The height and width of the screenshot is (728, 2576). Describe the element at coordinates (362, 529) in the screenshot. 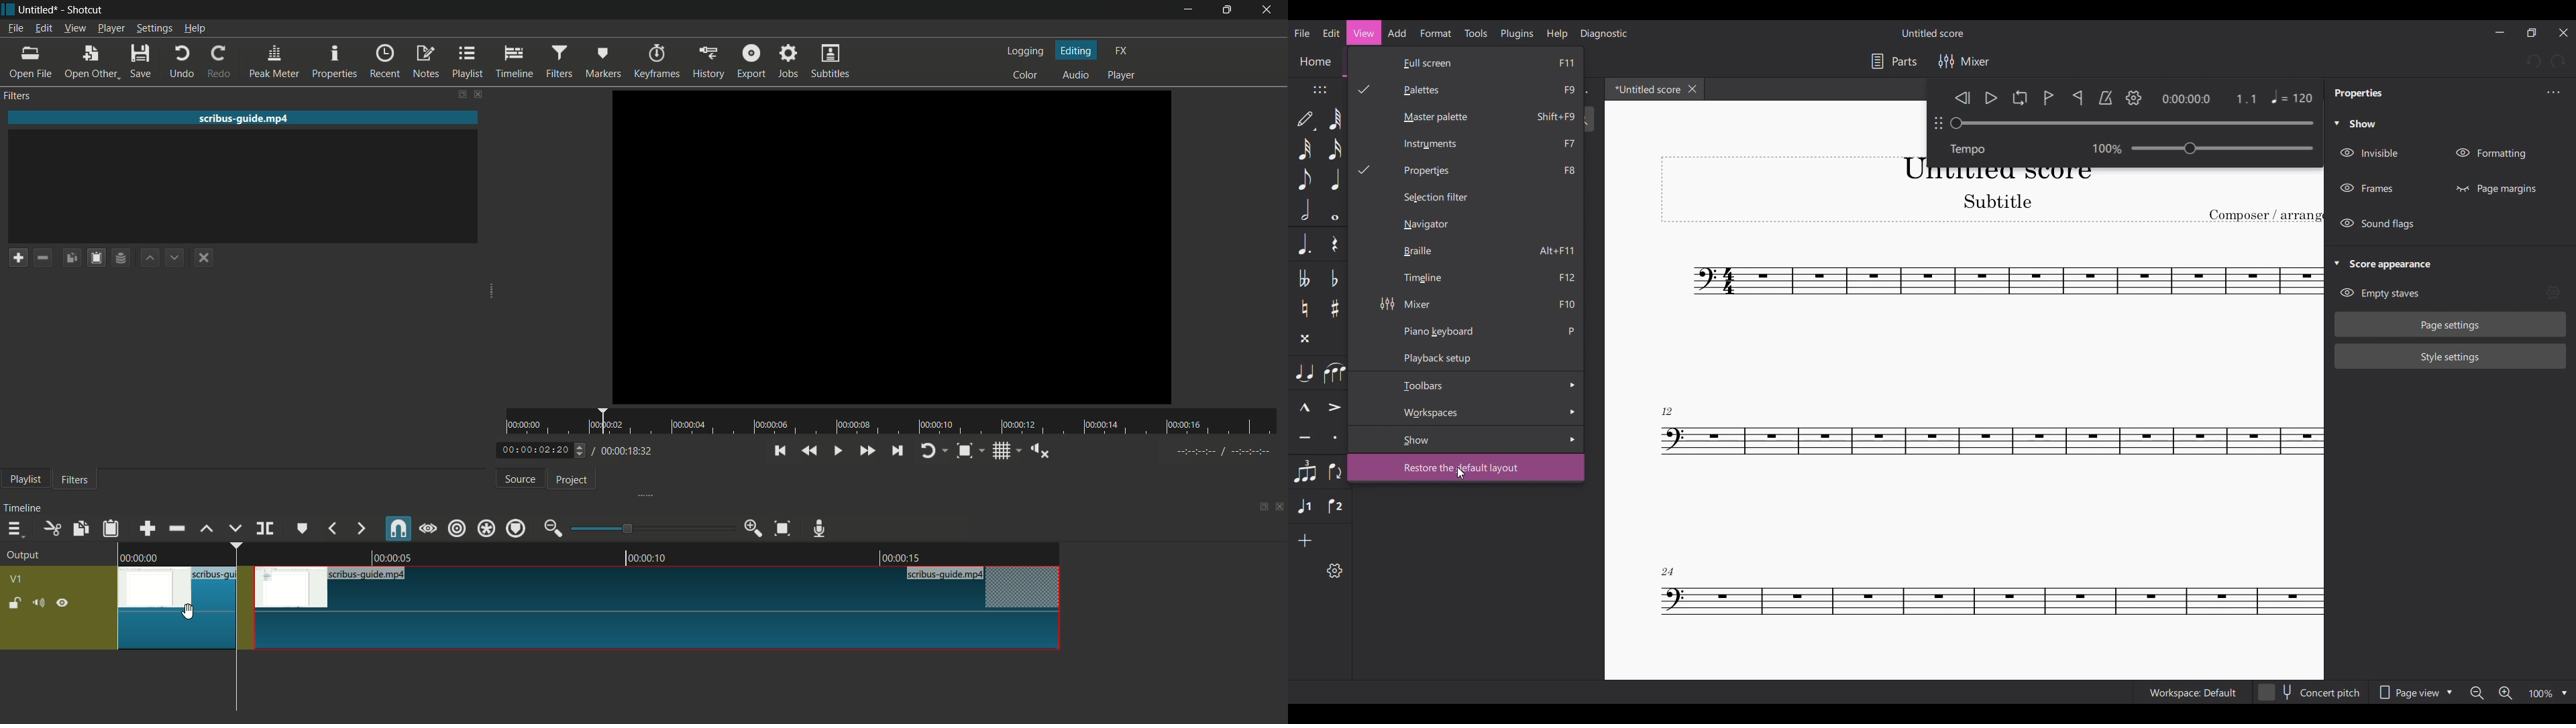

I see `next marker` at that location.